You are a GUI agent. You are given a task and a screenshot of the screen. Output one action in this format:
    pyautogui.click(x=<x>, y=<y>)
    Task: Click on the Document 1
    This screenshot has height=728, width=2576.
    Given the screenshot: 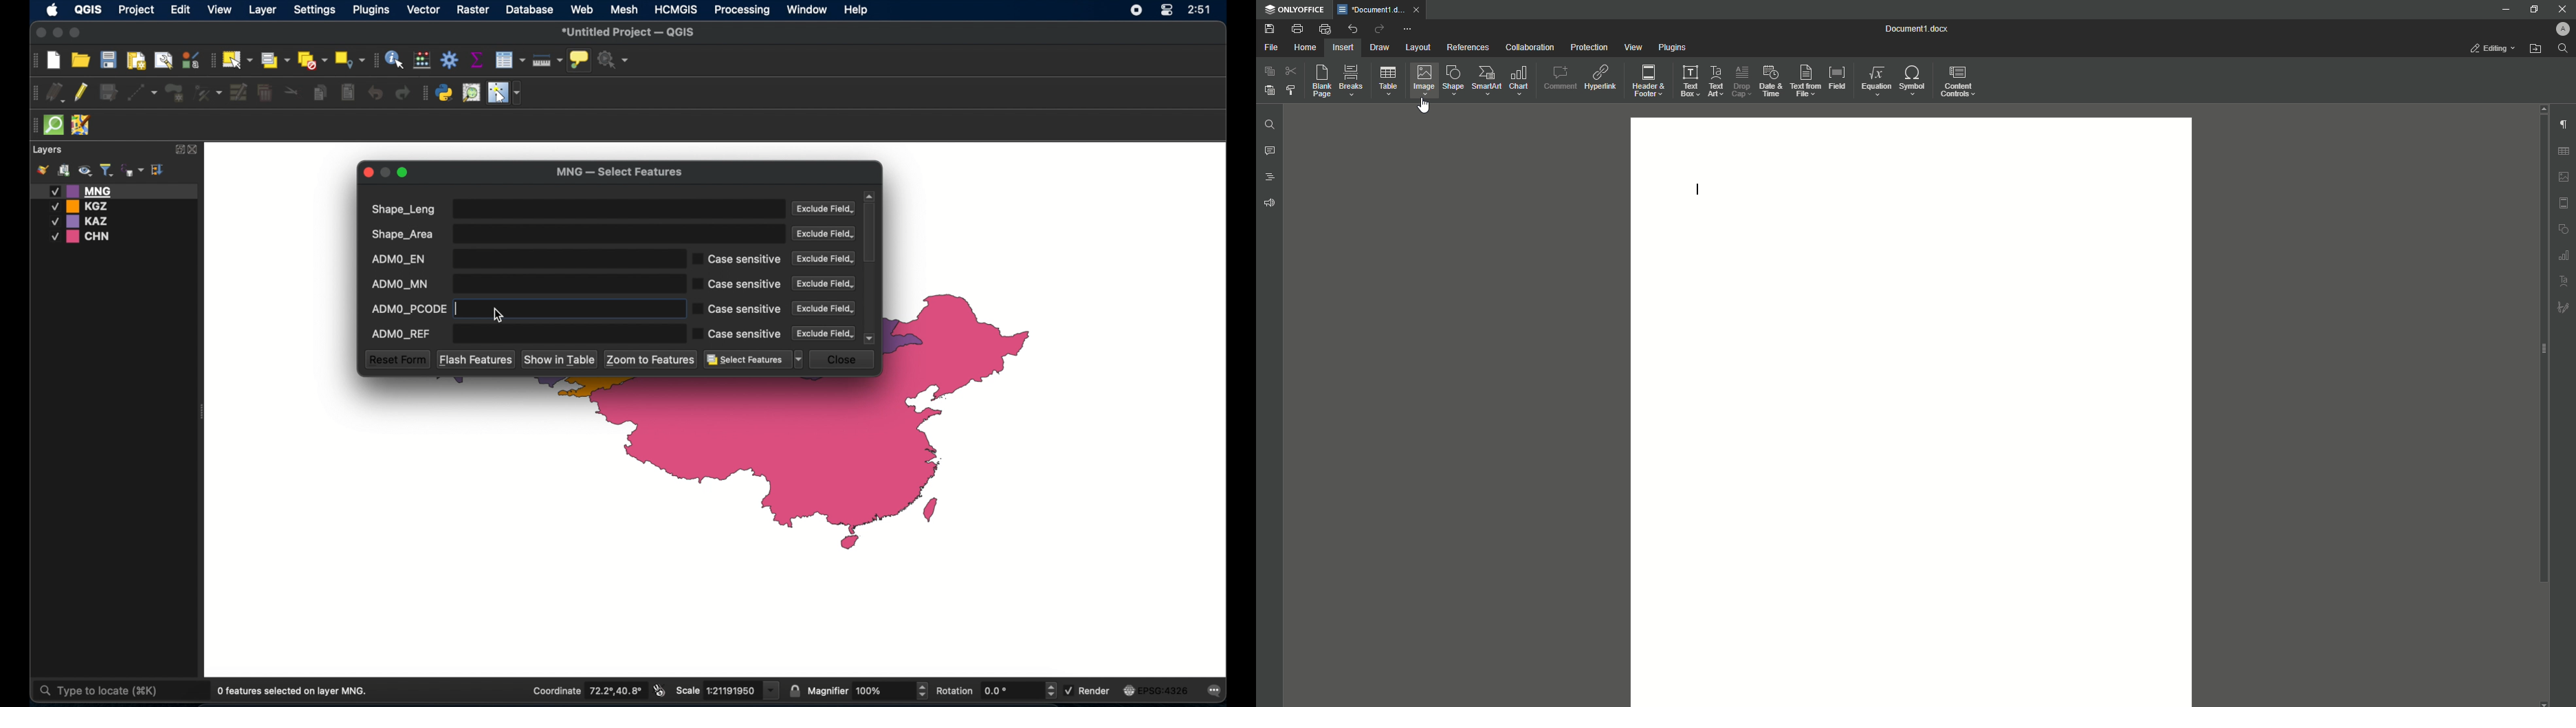 What is the action you would take?
    pyautogui.click(x=1916, y=28)
    